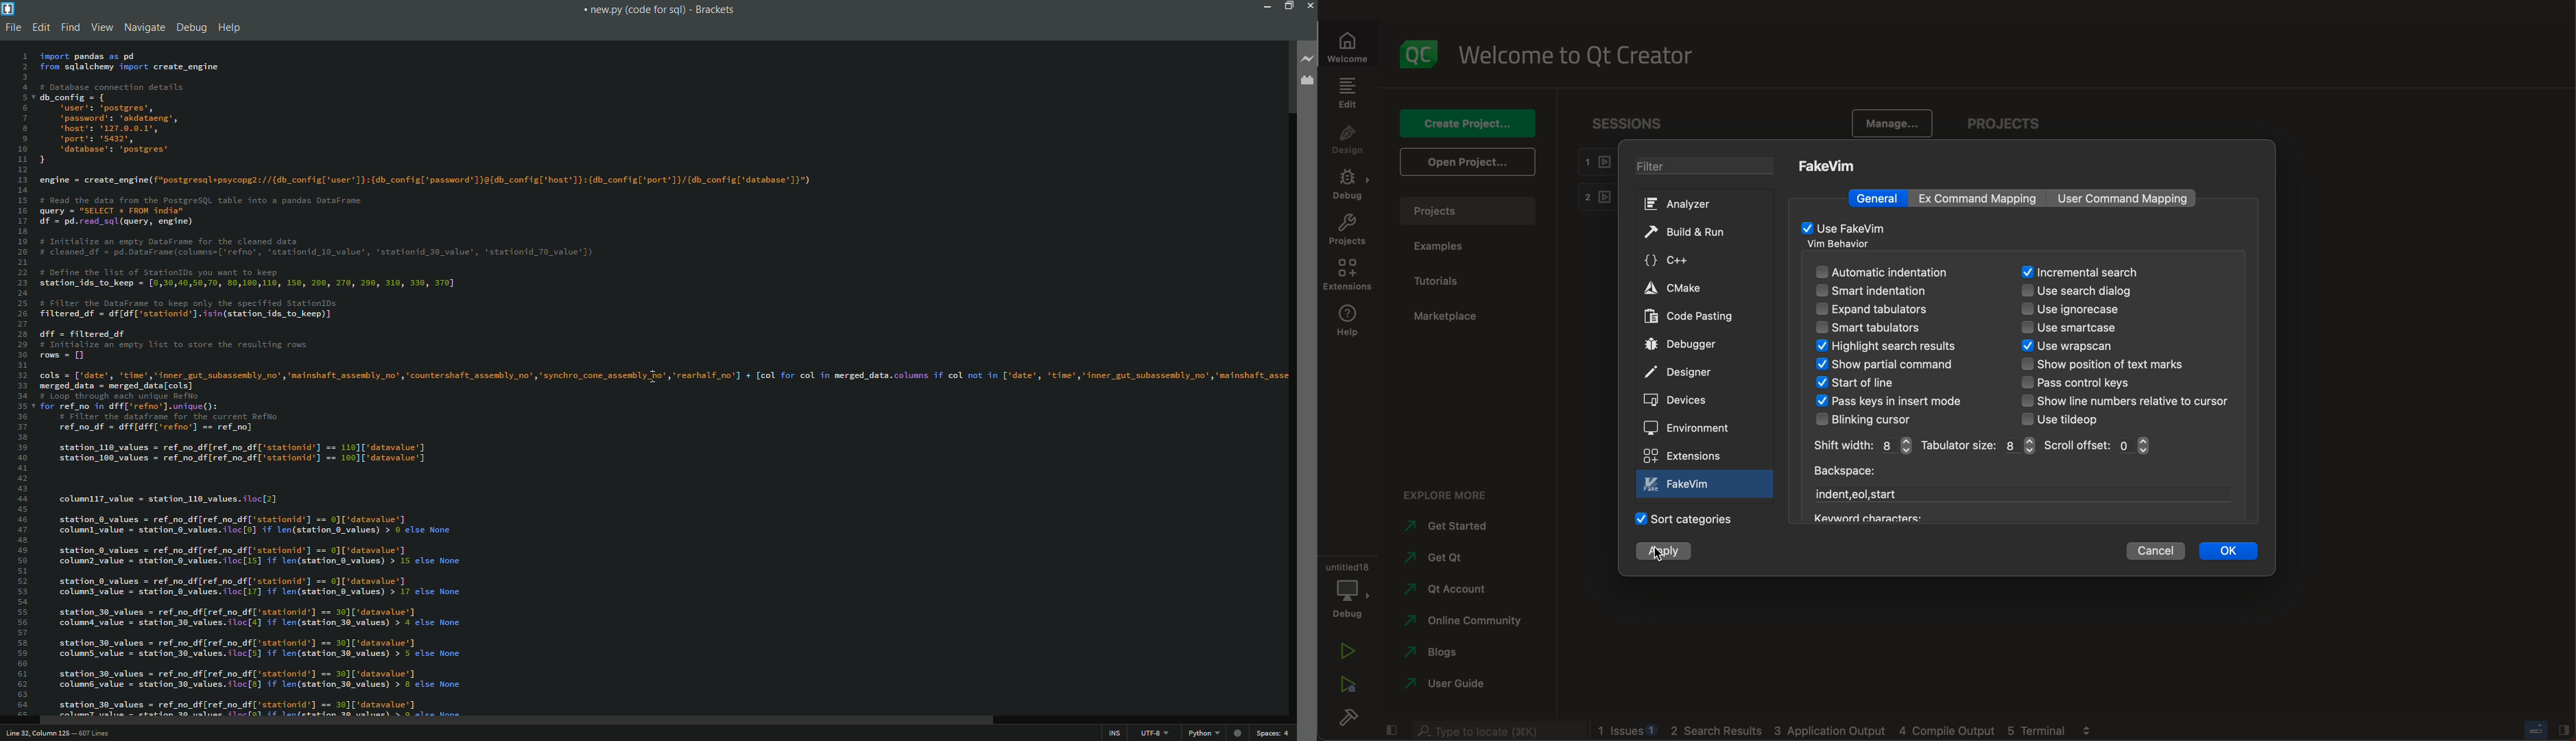  I want to click on width, so click(1861, 446).